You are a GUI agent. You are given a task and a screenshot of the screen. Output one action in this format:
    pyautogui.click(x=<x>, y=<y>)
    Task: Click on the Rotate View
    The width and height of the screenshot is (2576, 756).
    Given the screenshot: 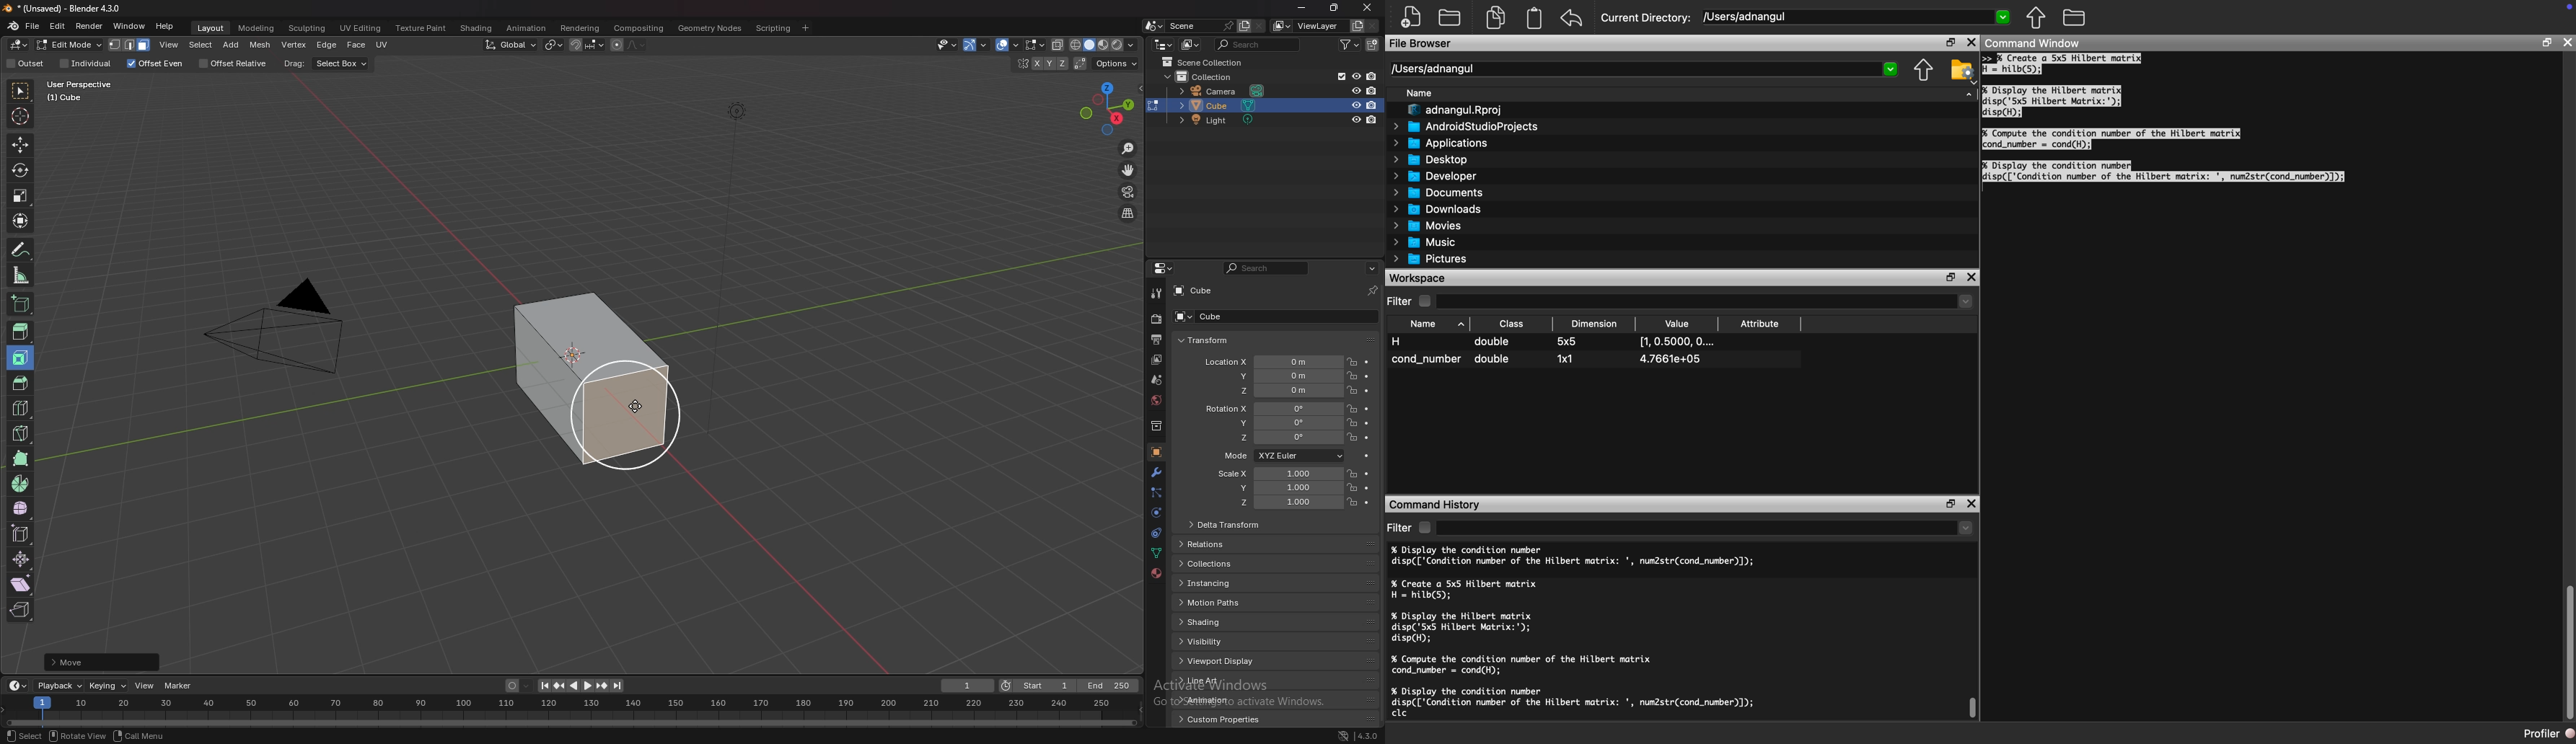 What is the action you would take?
    pyautogui.click(x=77, y=736)
    